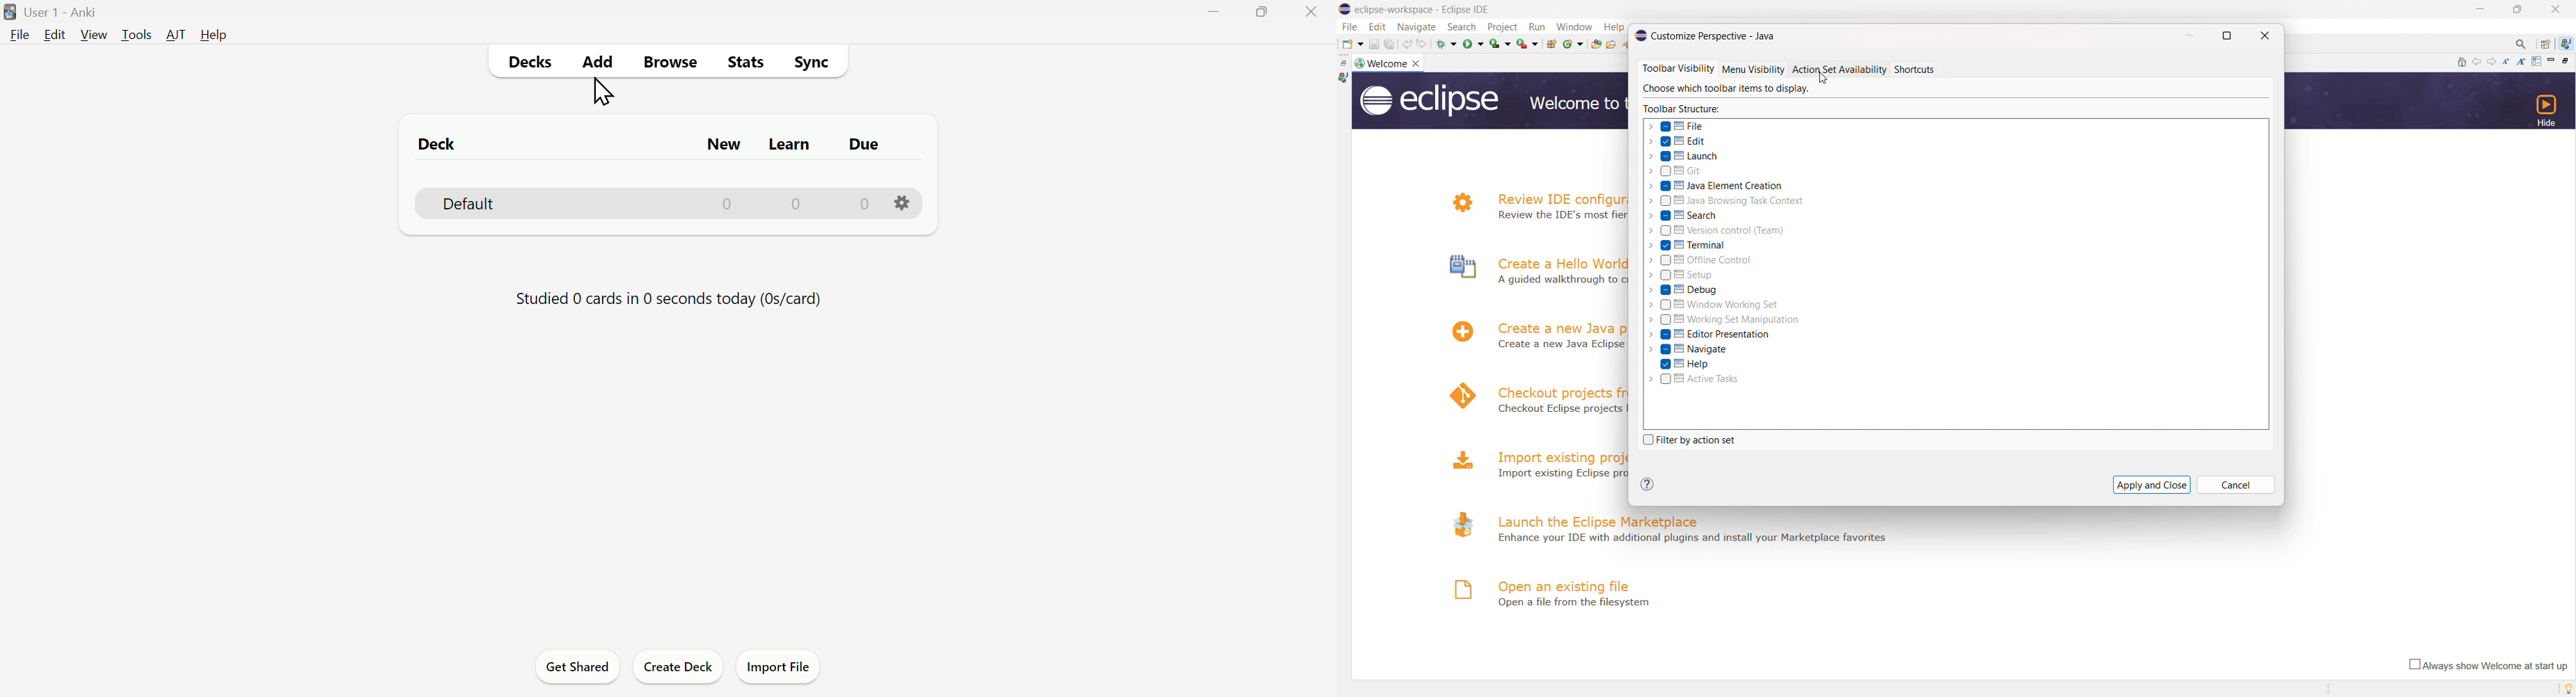  I want to click on User 1 - Anki, so click(65, 12).